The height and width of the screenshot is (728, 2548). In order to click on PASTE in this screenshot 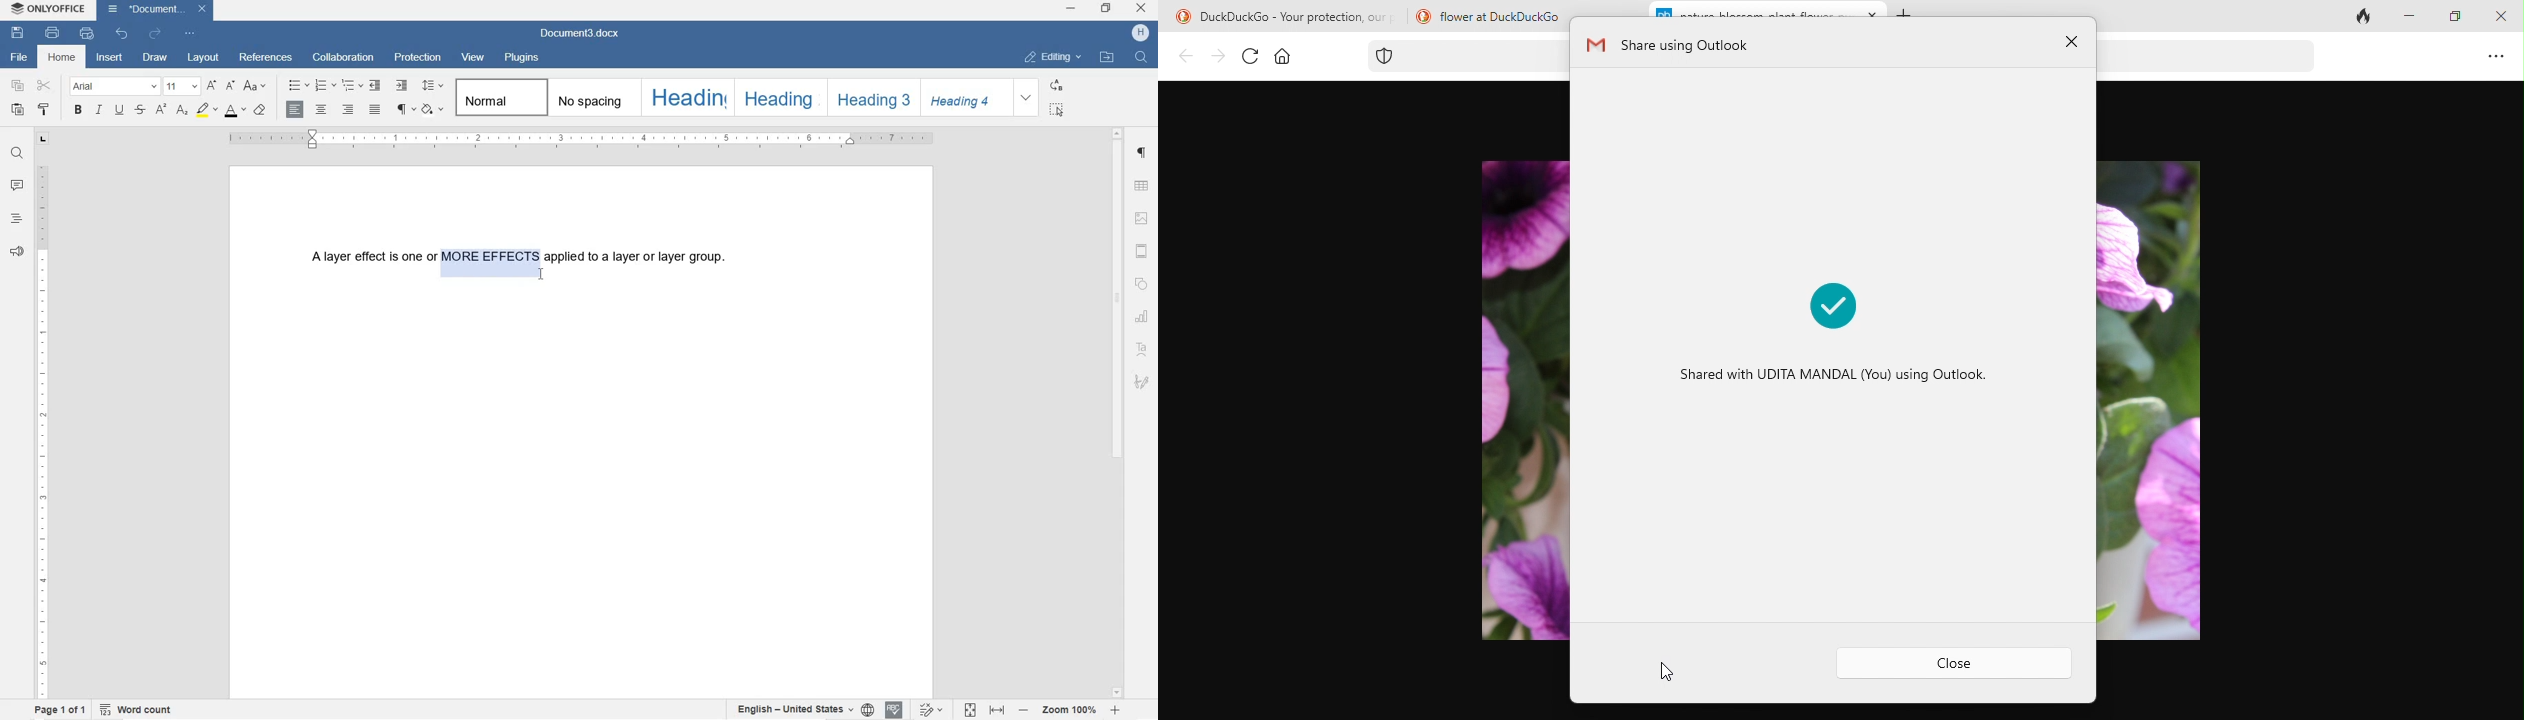, I will do `click(17, 109)`.